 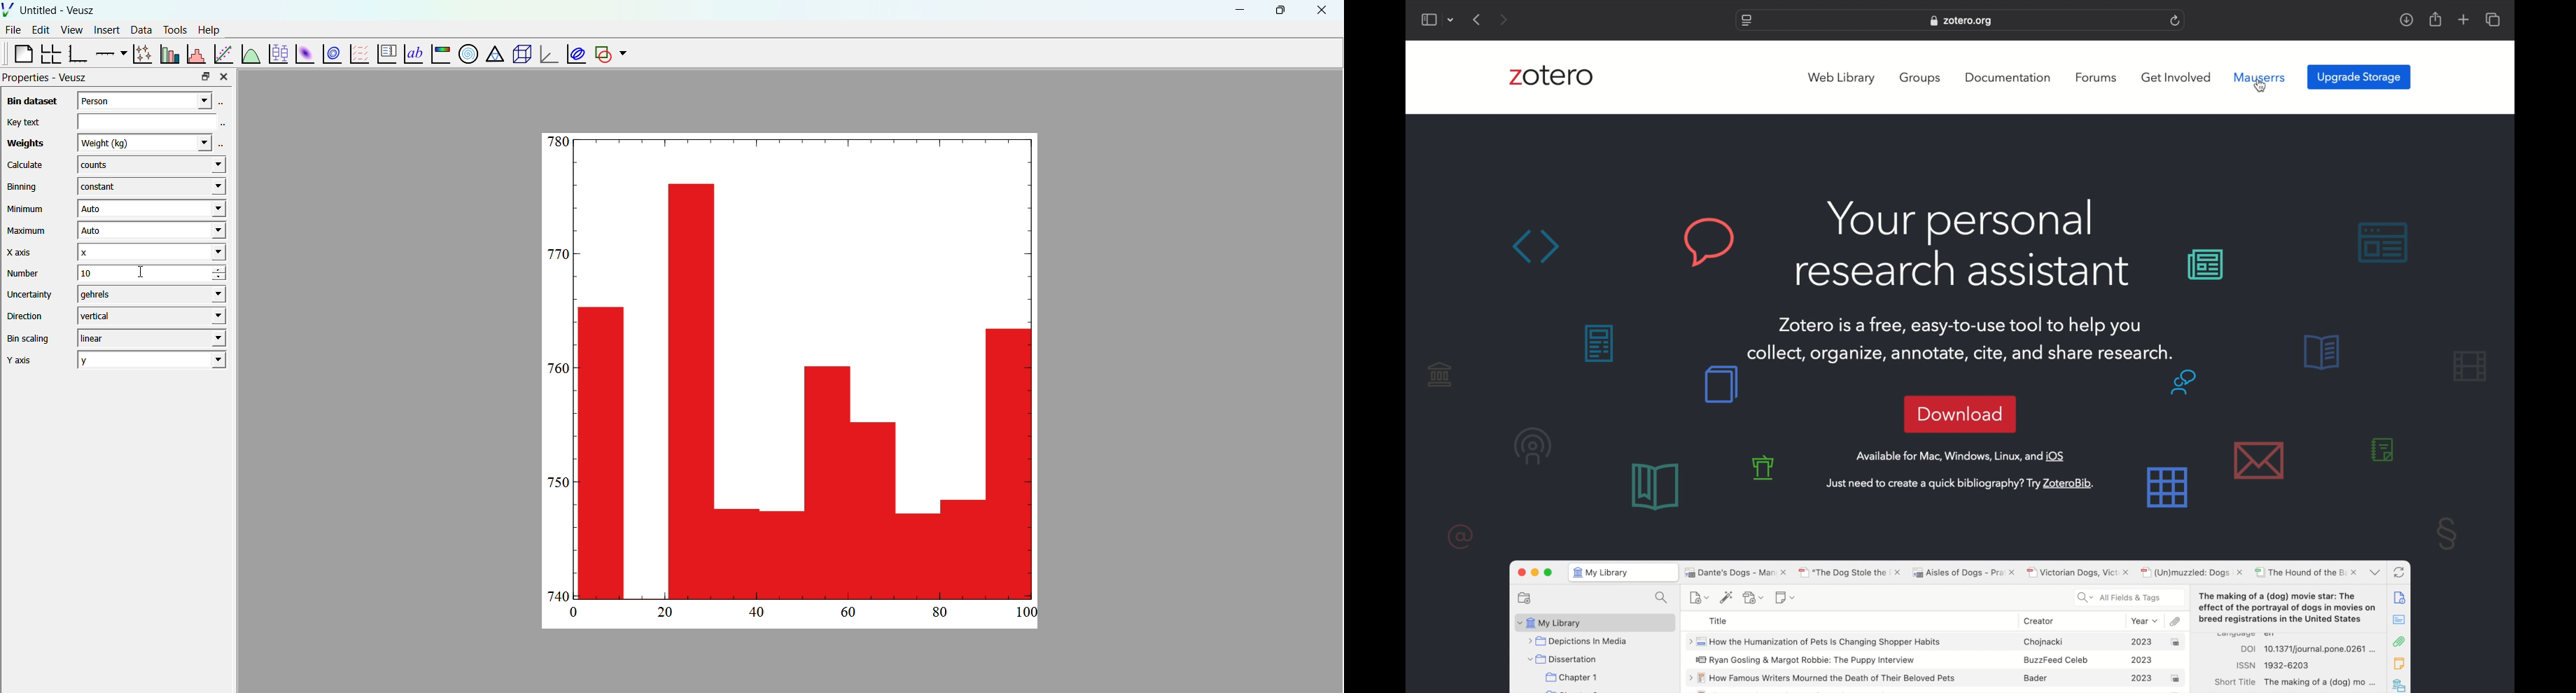 I want to click on plot bar chats, so click(x=168, y=54).